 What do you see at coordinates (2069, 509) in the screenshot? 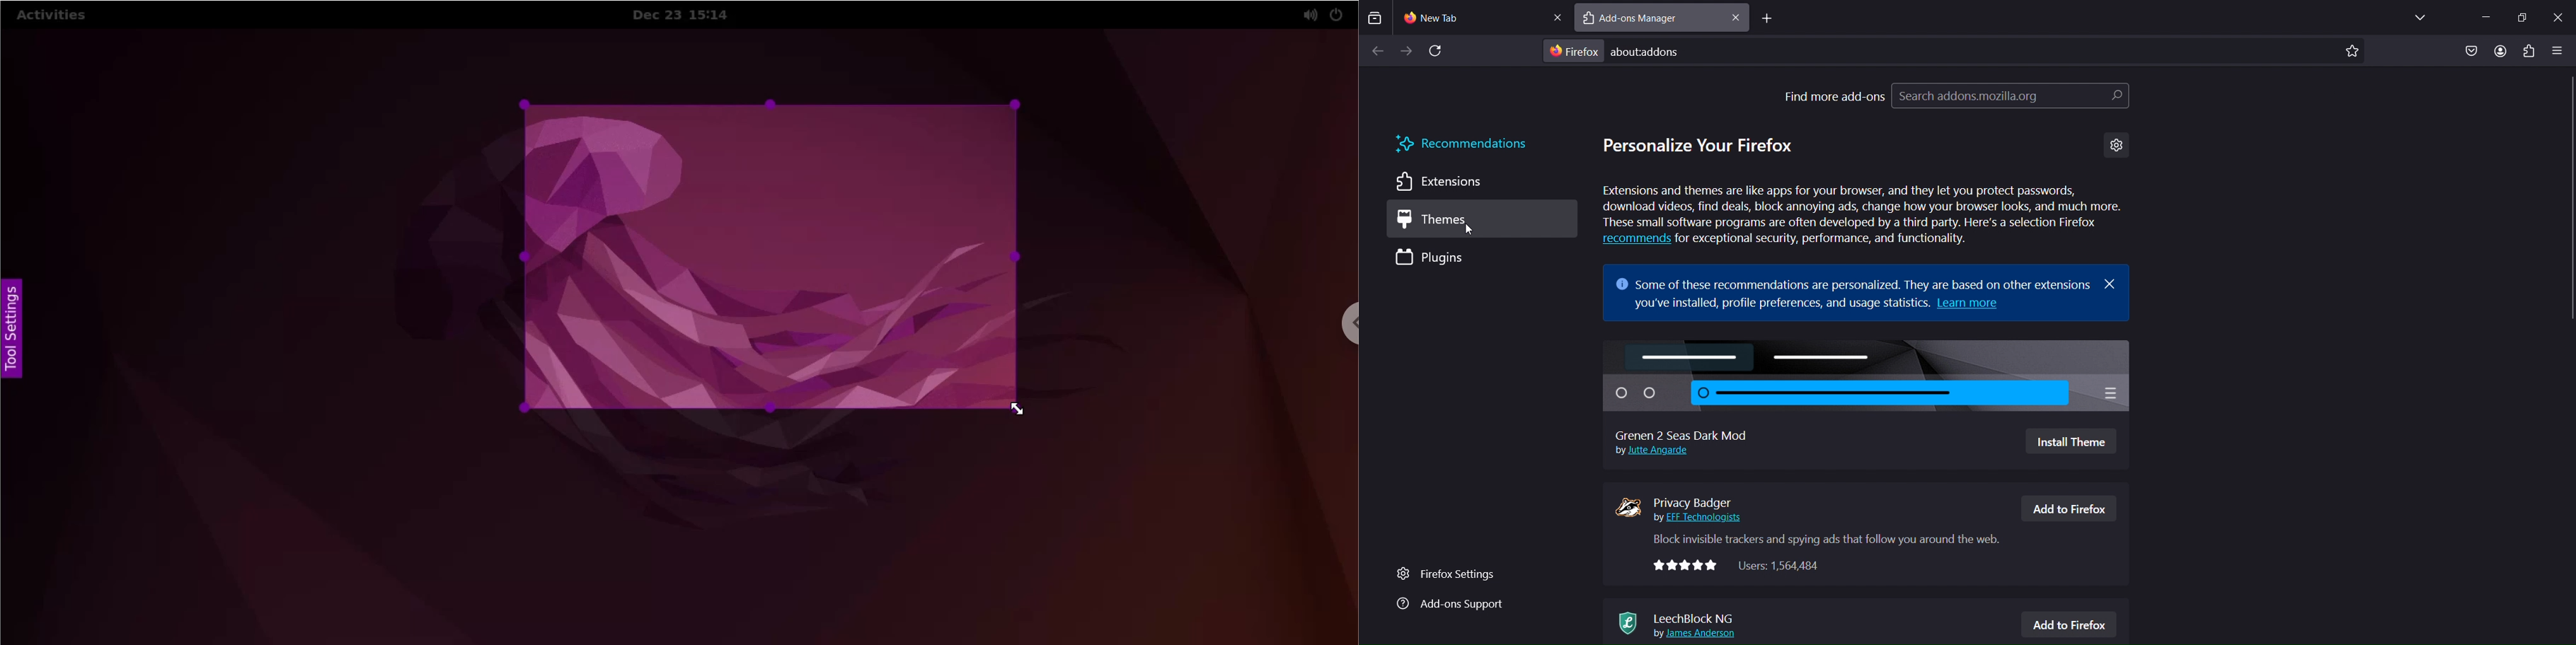
I see `Add to Firefox` at bounding box center [2069, 509].